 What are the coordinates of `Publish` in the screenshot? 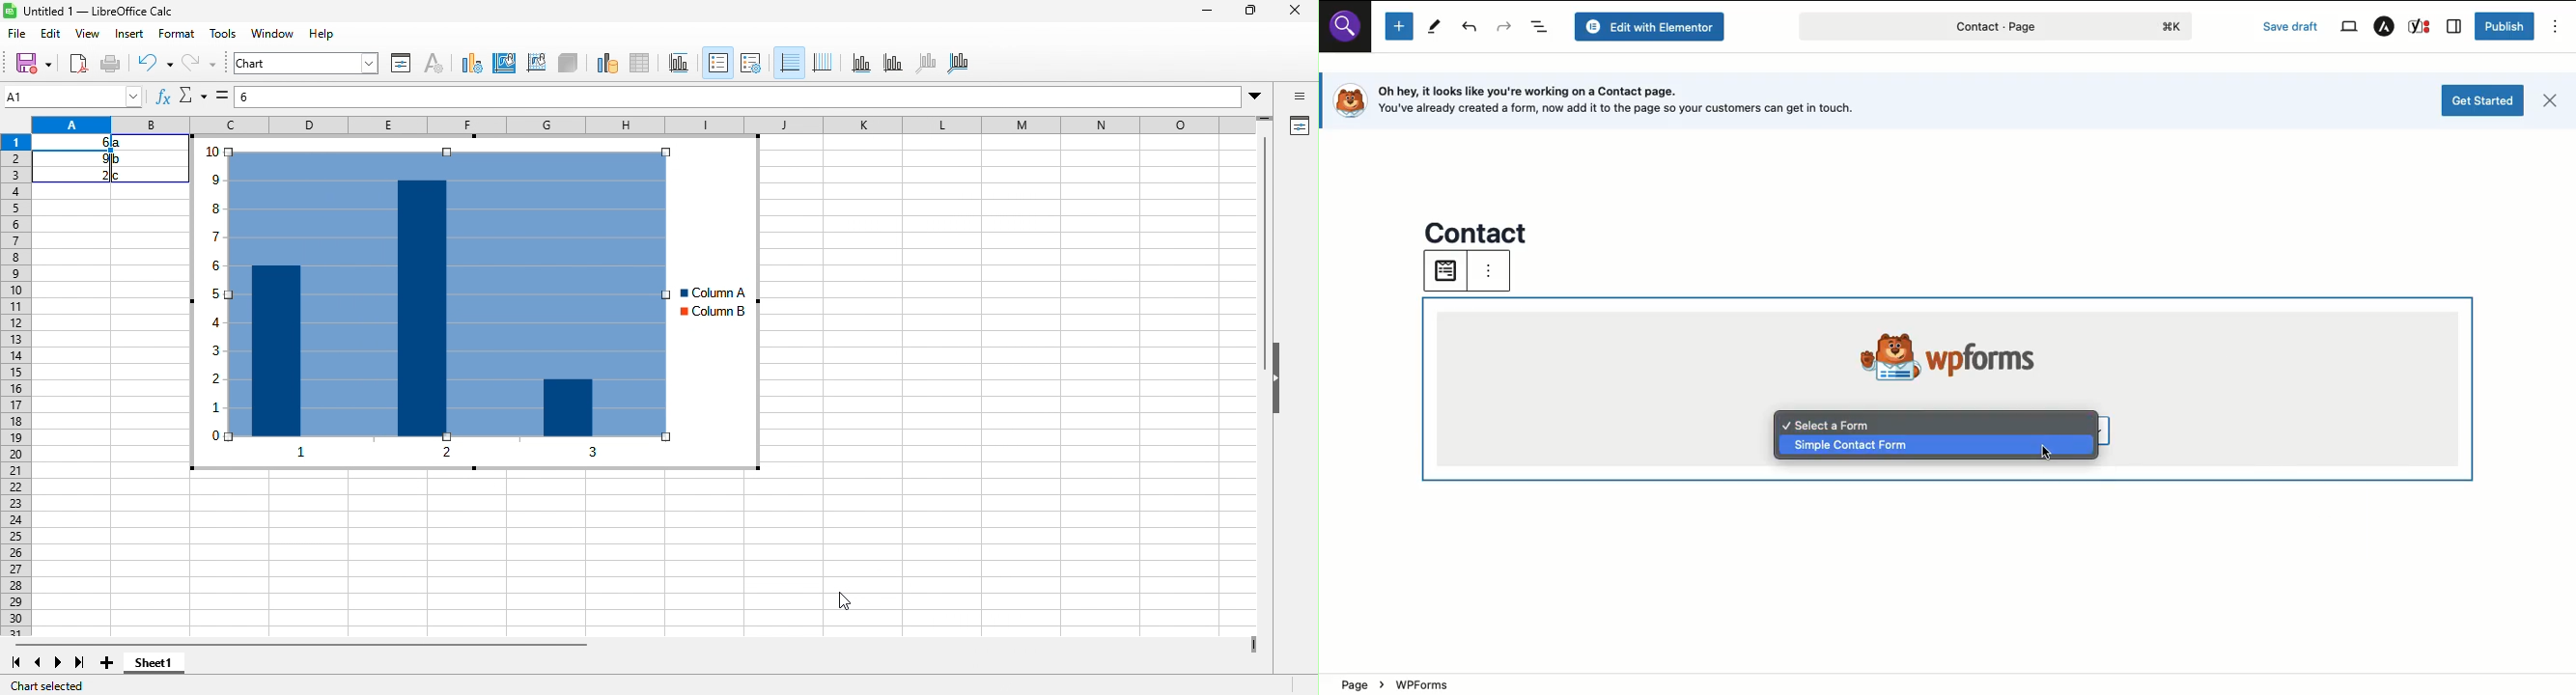 It's located at (2504, 26).